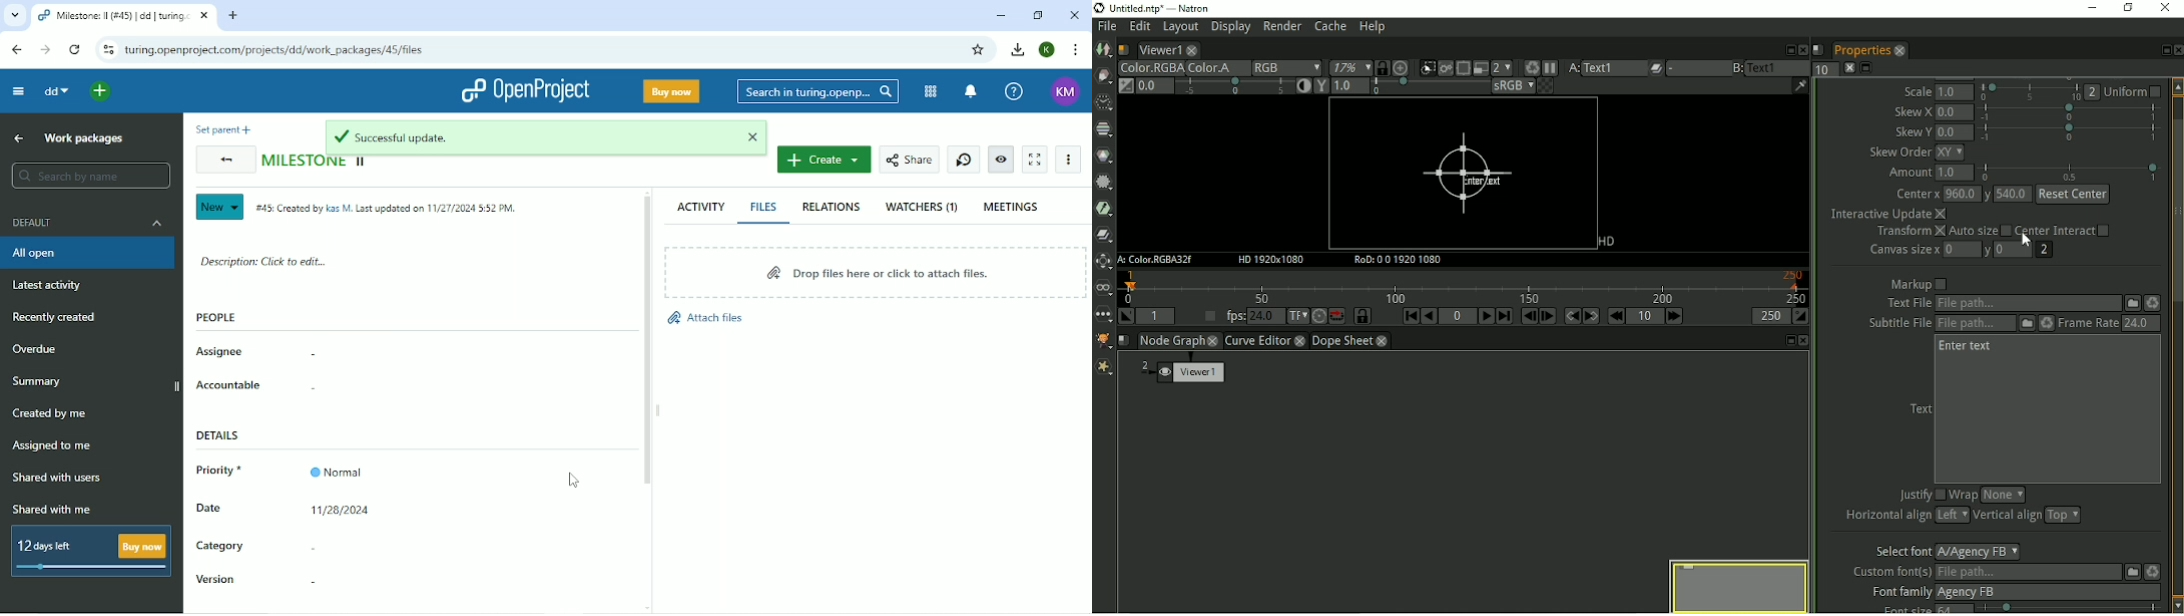 This screenshot has height=616, width=2184. Describe the element at coordinates (1067, 91) in the screenshot. I see `KM` at that location.